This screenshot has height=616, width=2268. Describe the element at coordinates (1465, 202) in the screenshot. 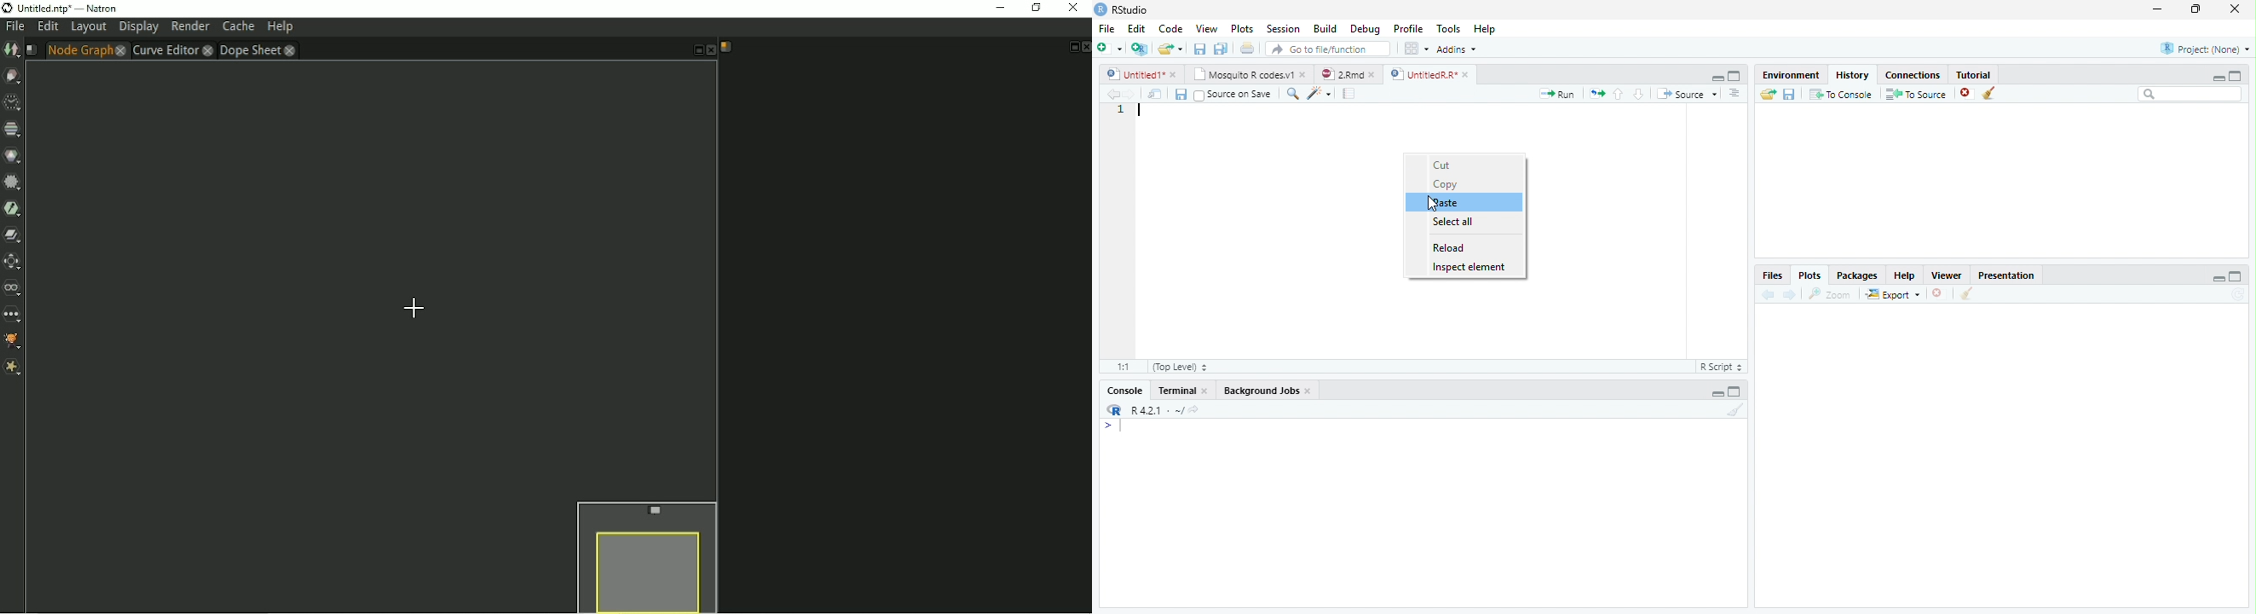

I see `Paste` at that location.